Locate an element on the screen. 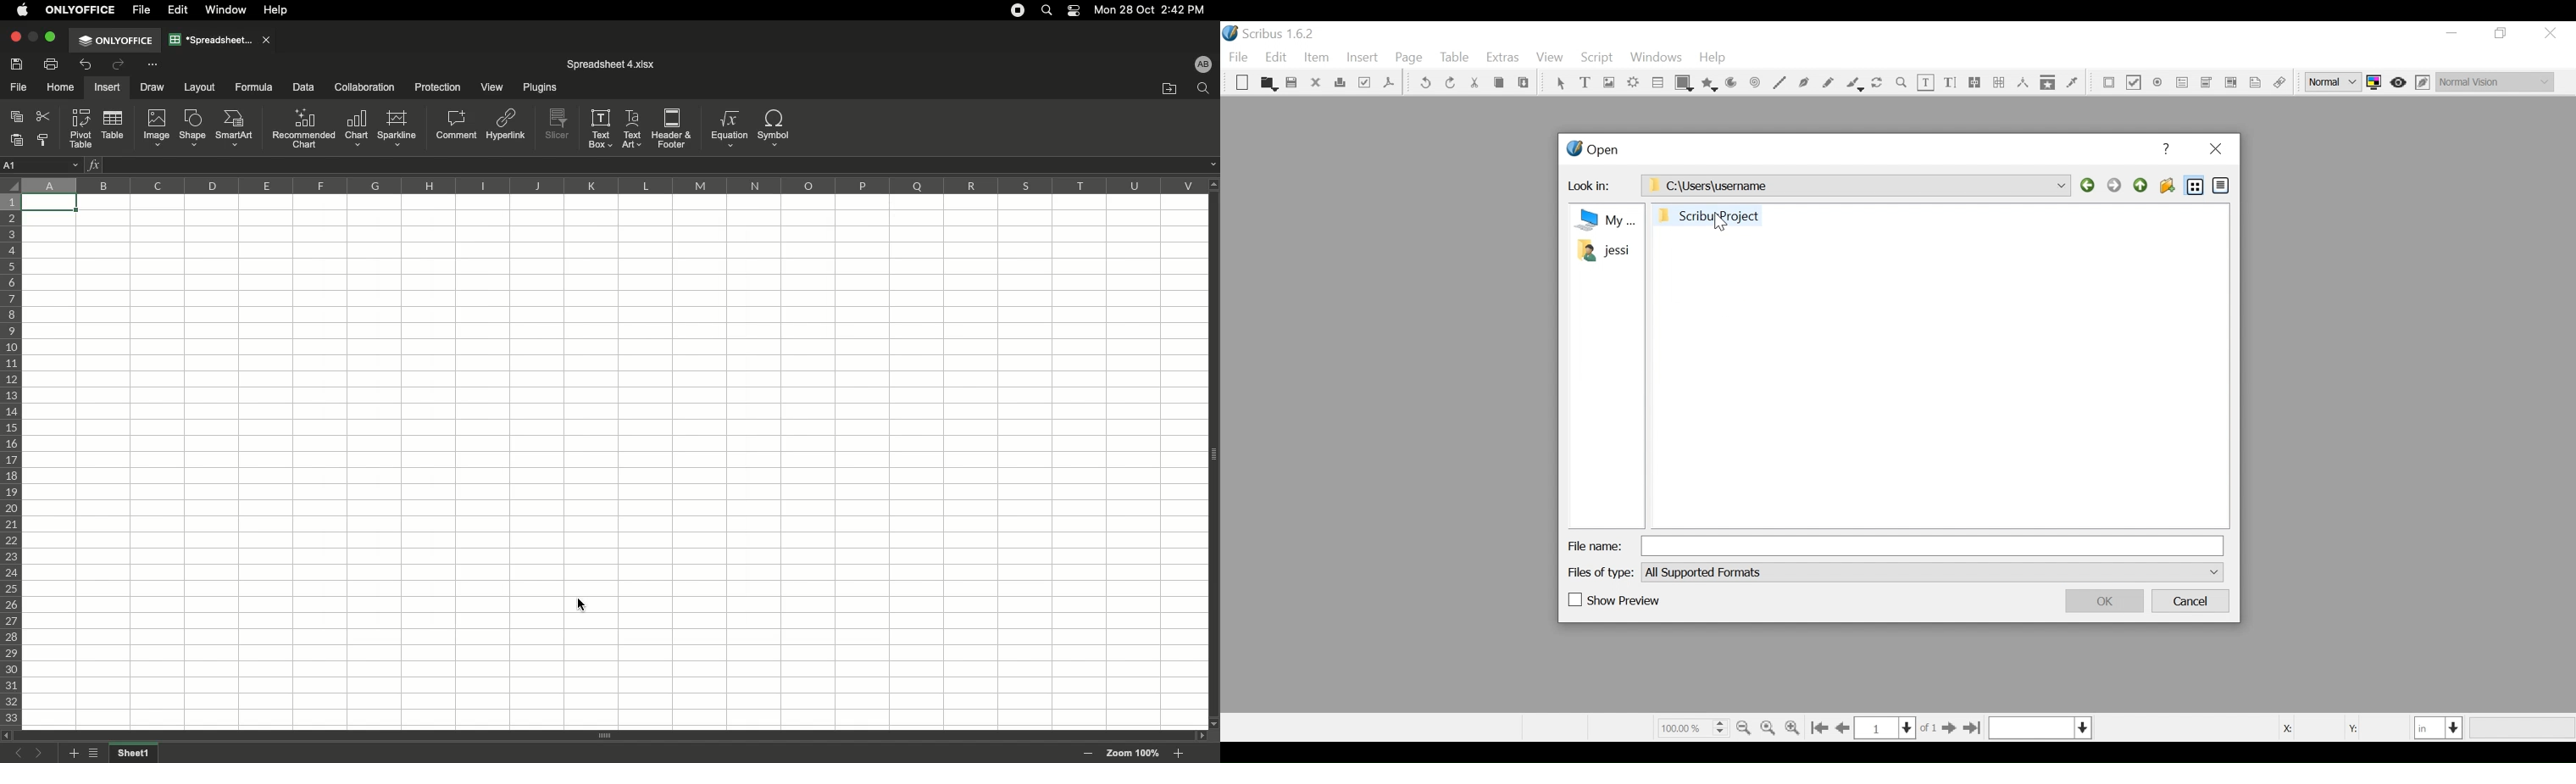 Image resolution: width=2576 pixels, height=784 pixels. minimize is located at coordinates (2452, 33).